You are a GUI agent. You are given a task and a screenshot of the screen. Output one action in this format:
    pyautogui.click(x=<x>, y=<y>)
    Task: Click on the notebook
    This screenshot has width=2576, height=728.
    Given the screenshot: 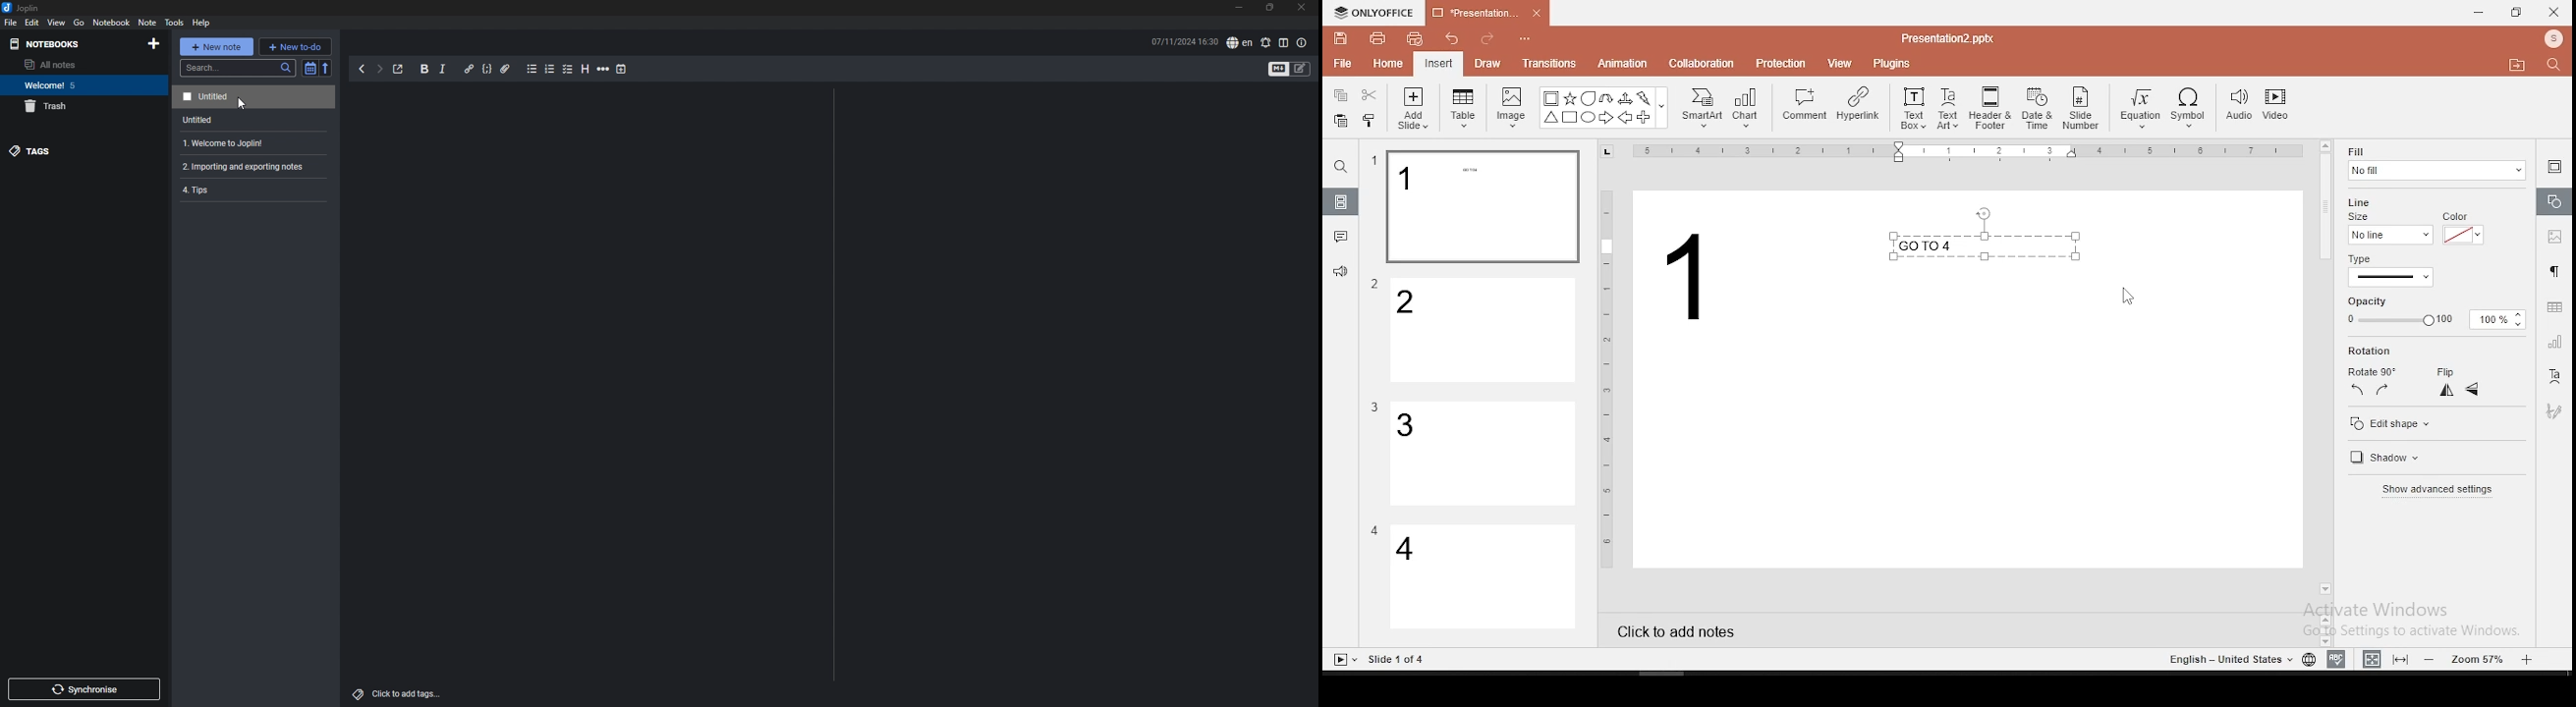 What is the action you would take?
    pyautogui.click(x=69, y=85)
    